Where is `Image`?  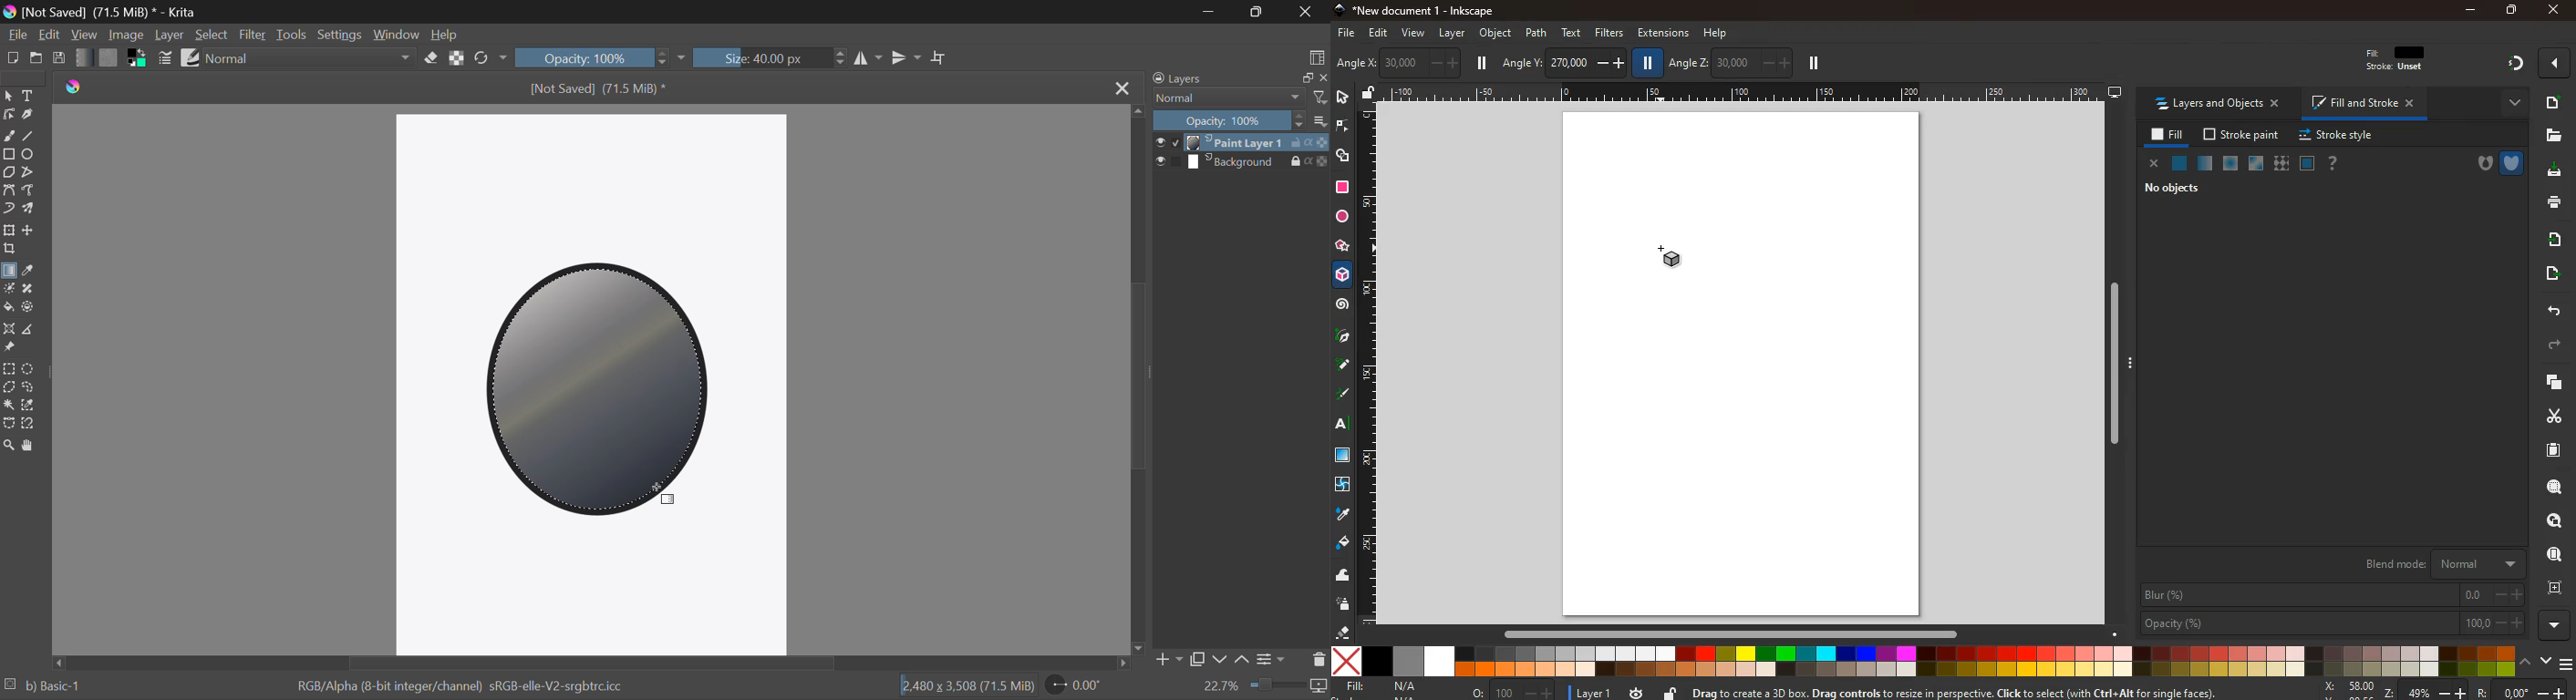
Image is located at coordinates (128, 36).